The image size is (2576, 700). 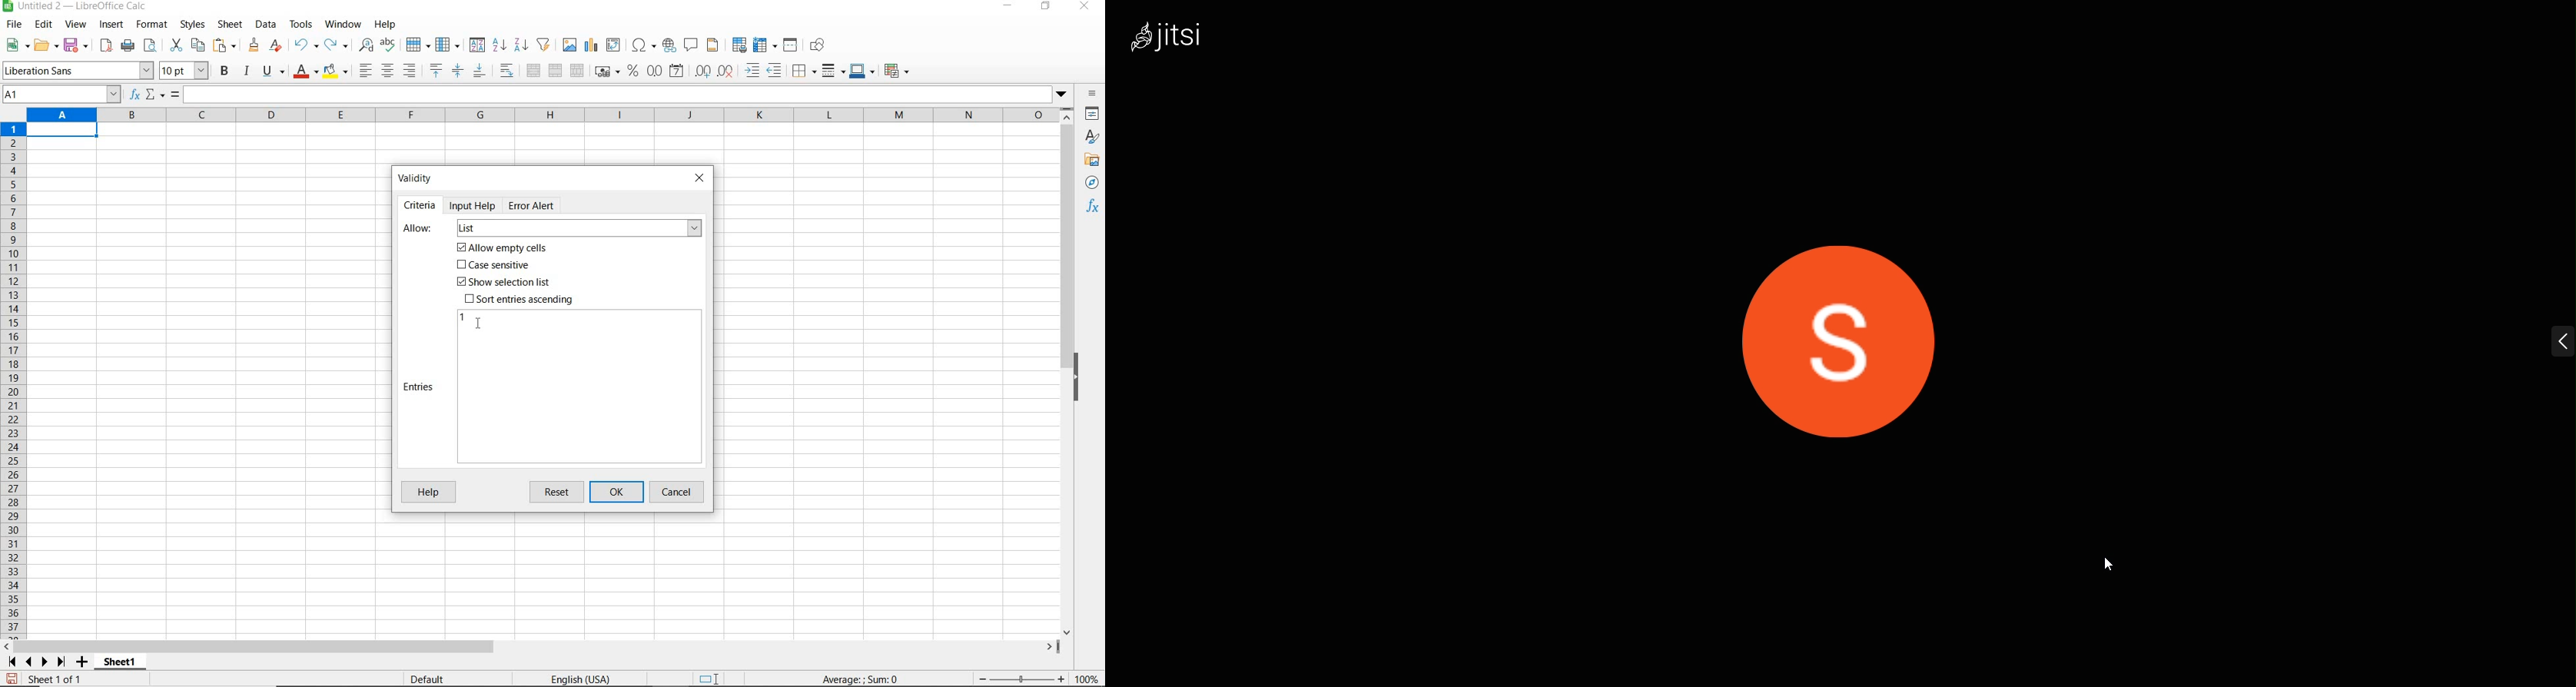 I want to click on data, so click(x=265, y=24).